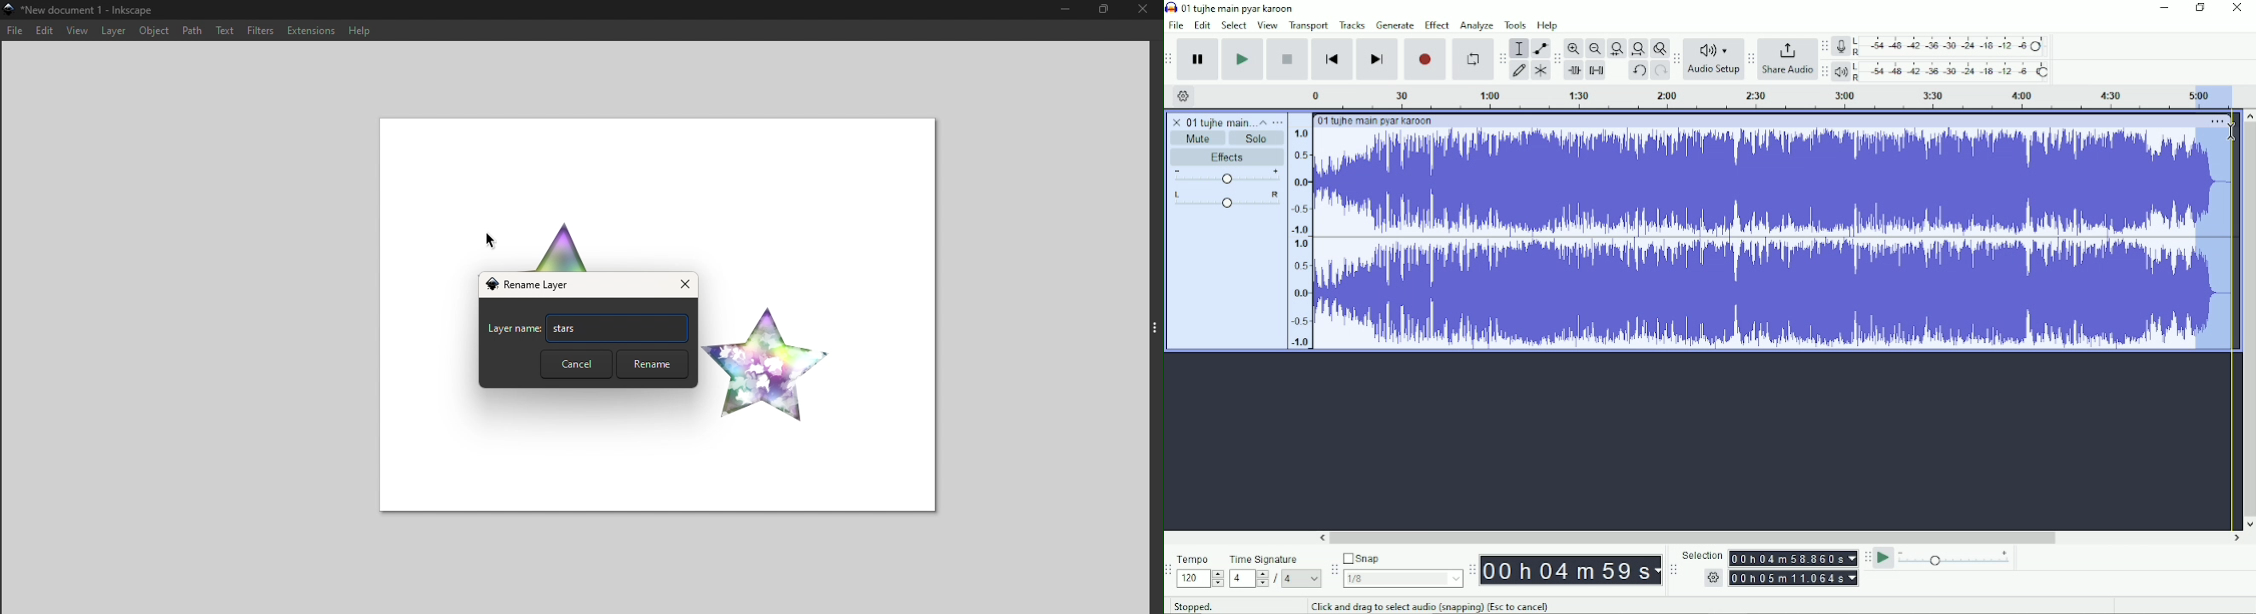 The width and height of the screenshot is (2268, 616). I want to click on Tools, so click(1517, 25).